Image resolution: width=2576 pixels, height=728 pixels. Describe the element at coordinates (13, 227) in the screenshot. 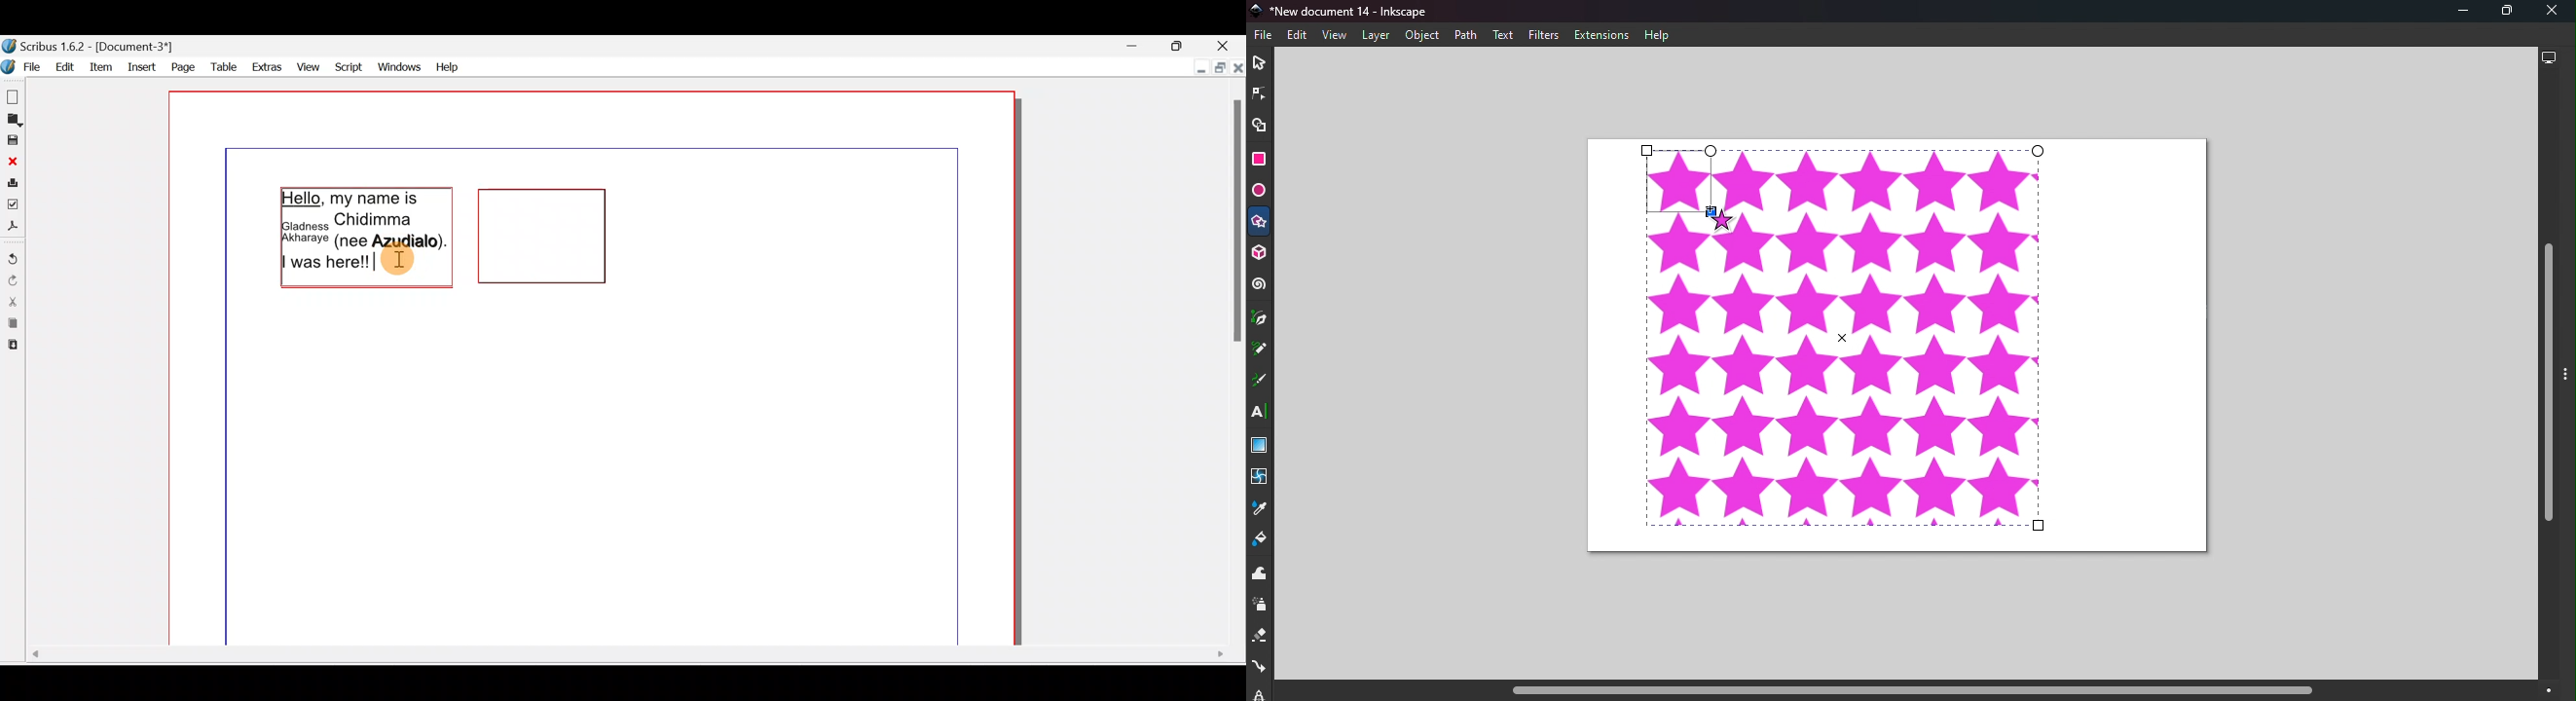

I see `Save as PDF` at that location.